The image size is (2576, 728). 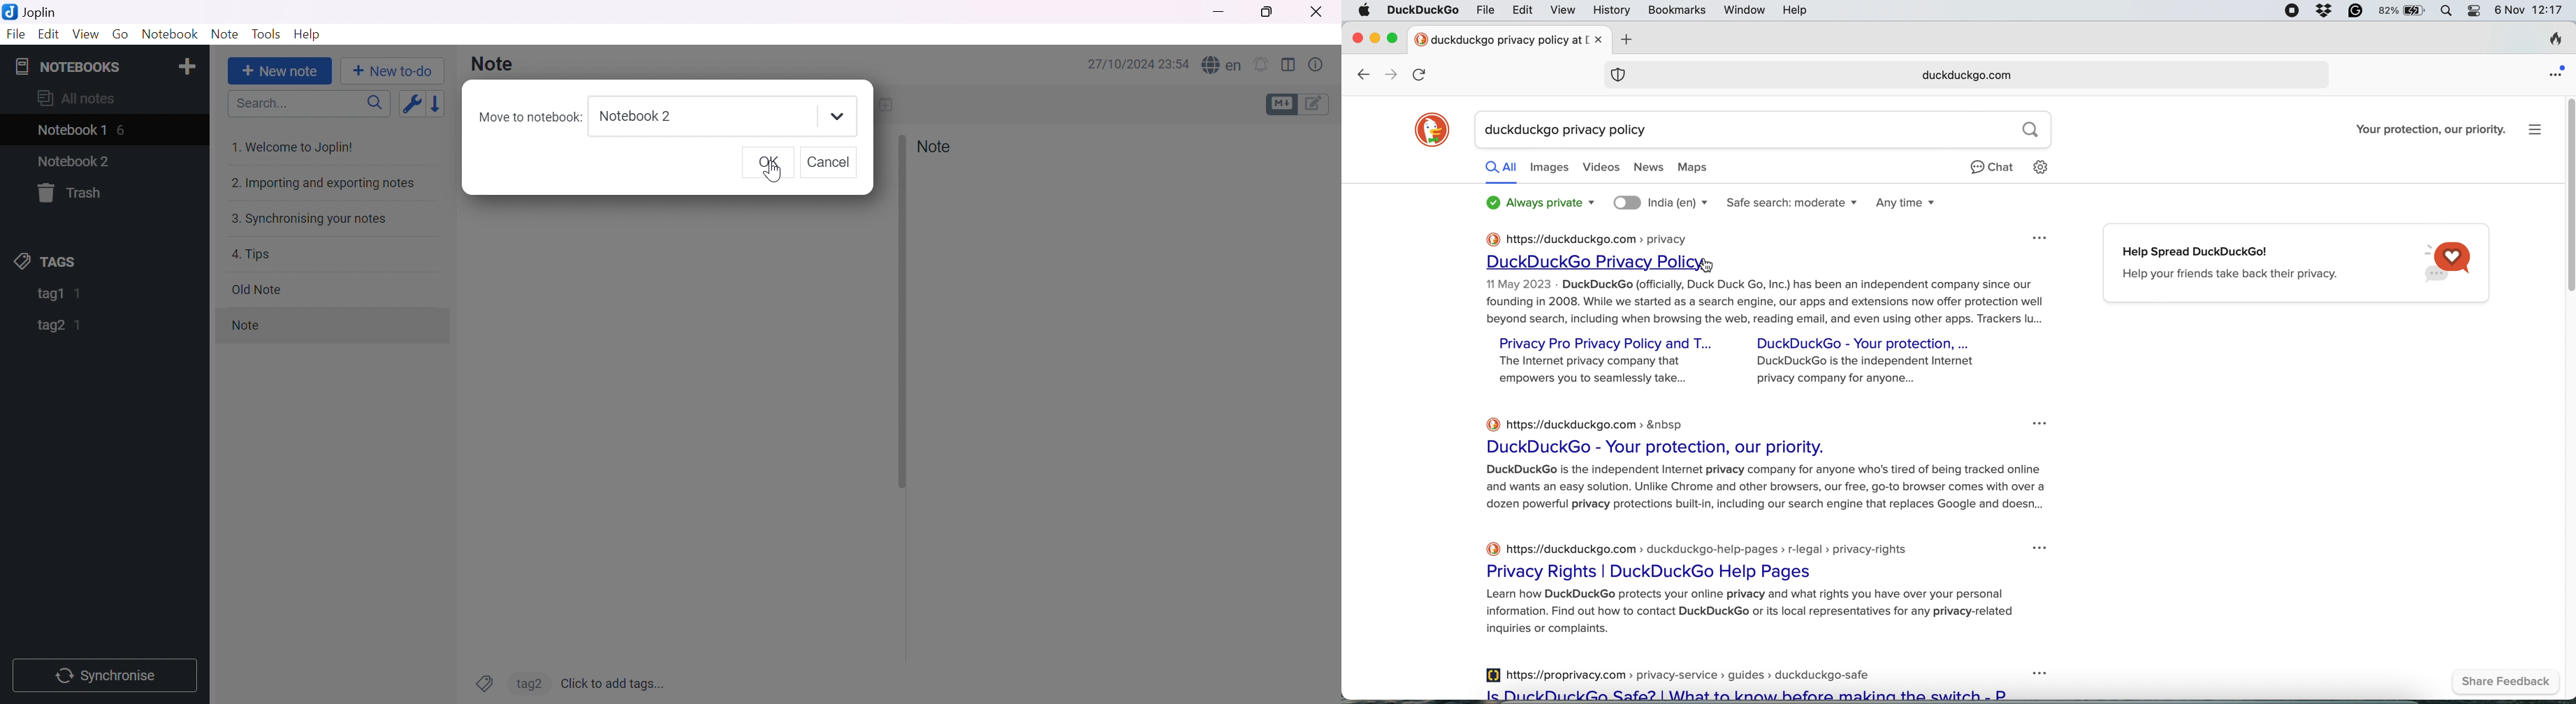 What do you see at coordinates (307, 220) in the screenshot?
I see `3. Synchronising your notes` at bounding box center [307, 220].